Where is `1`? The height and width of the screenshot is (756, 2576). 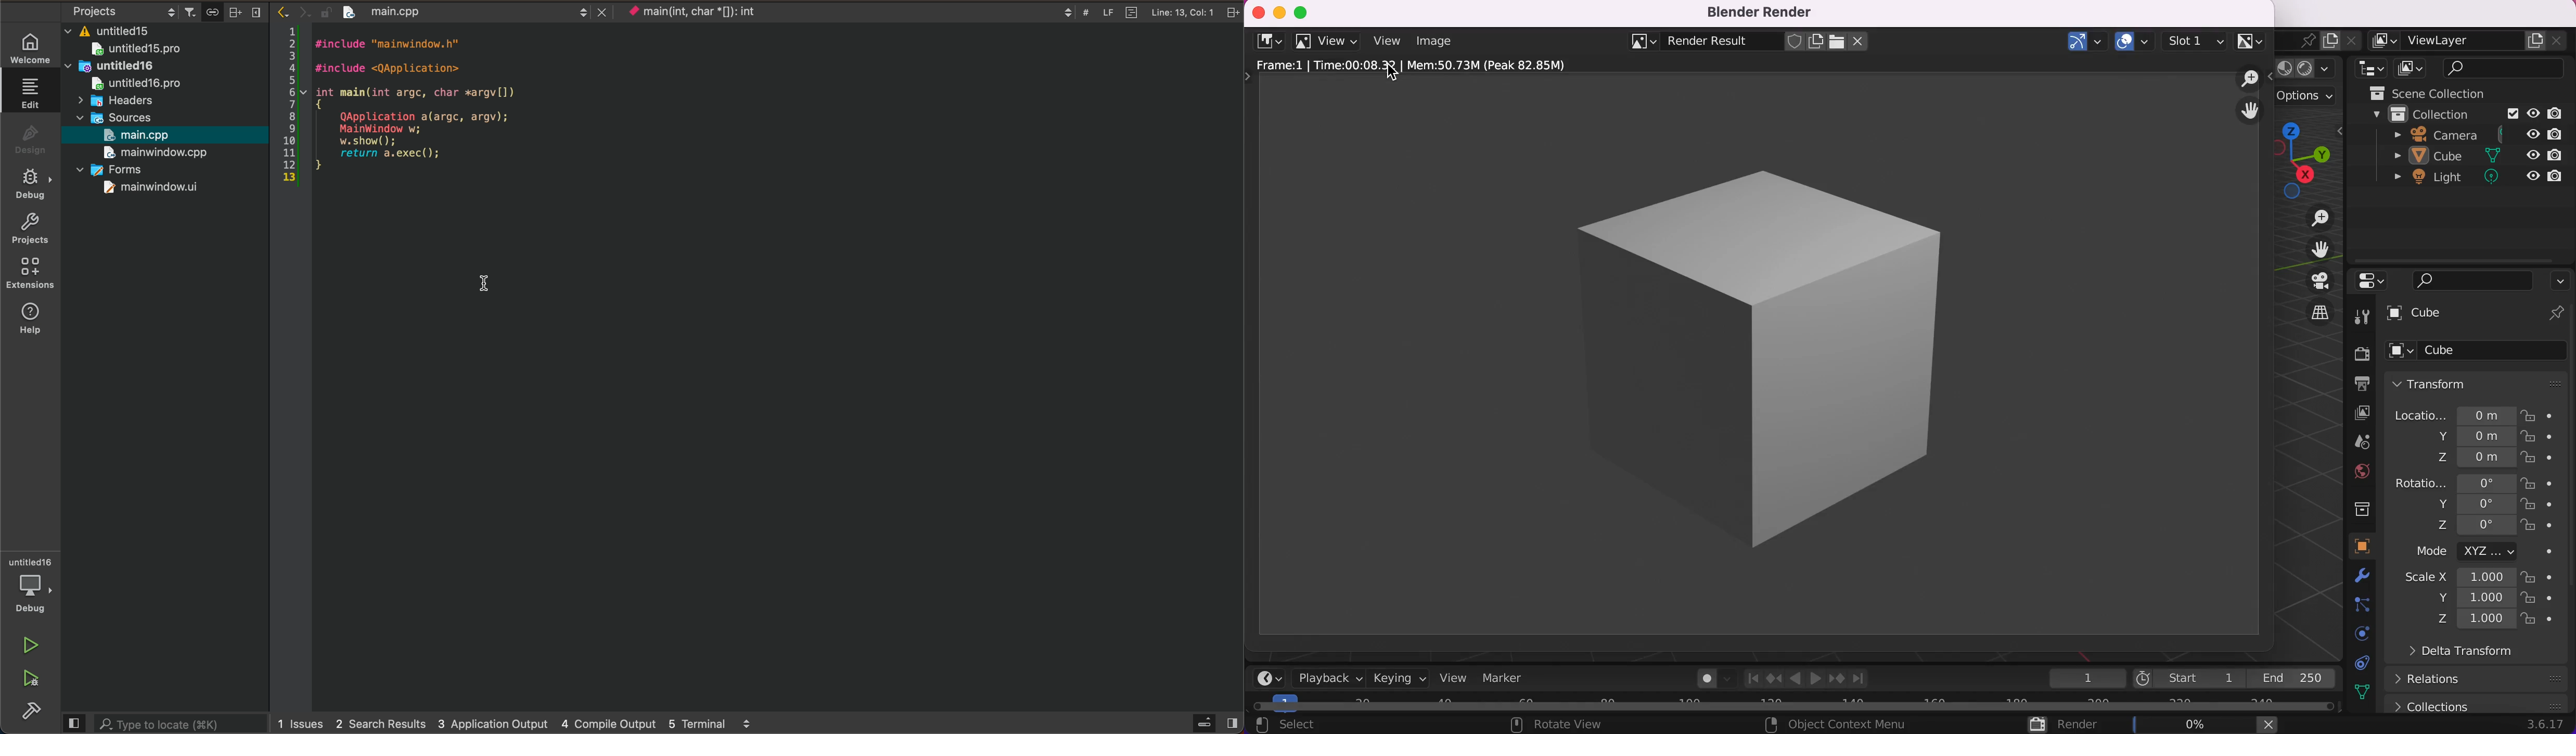
1 is located at coordinates (2082, 677).